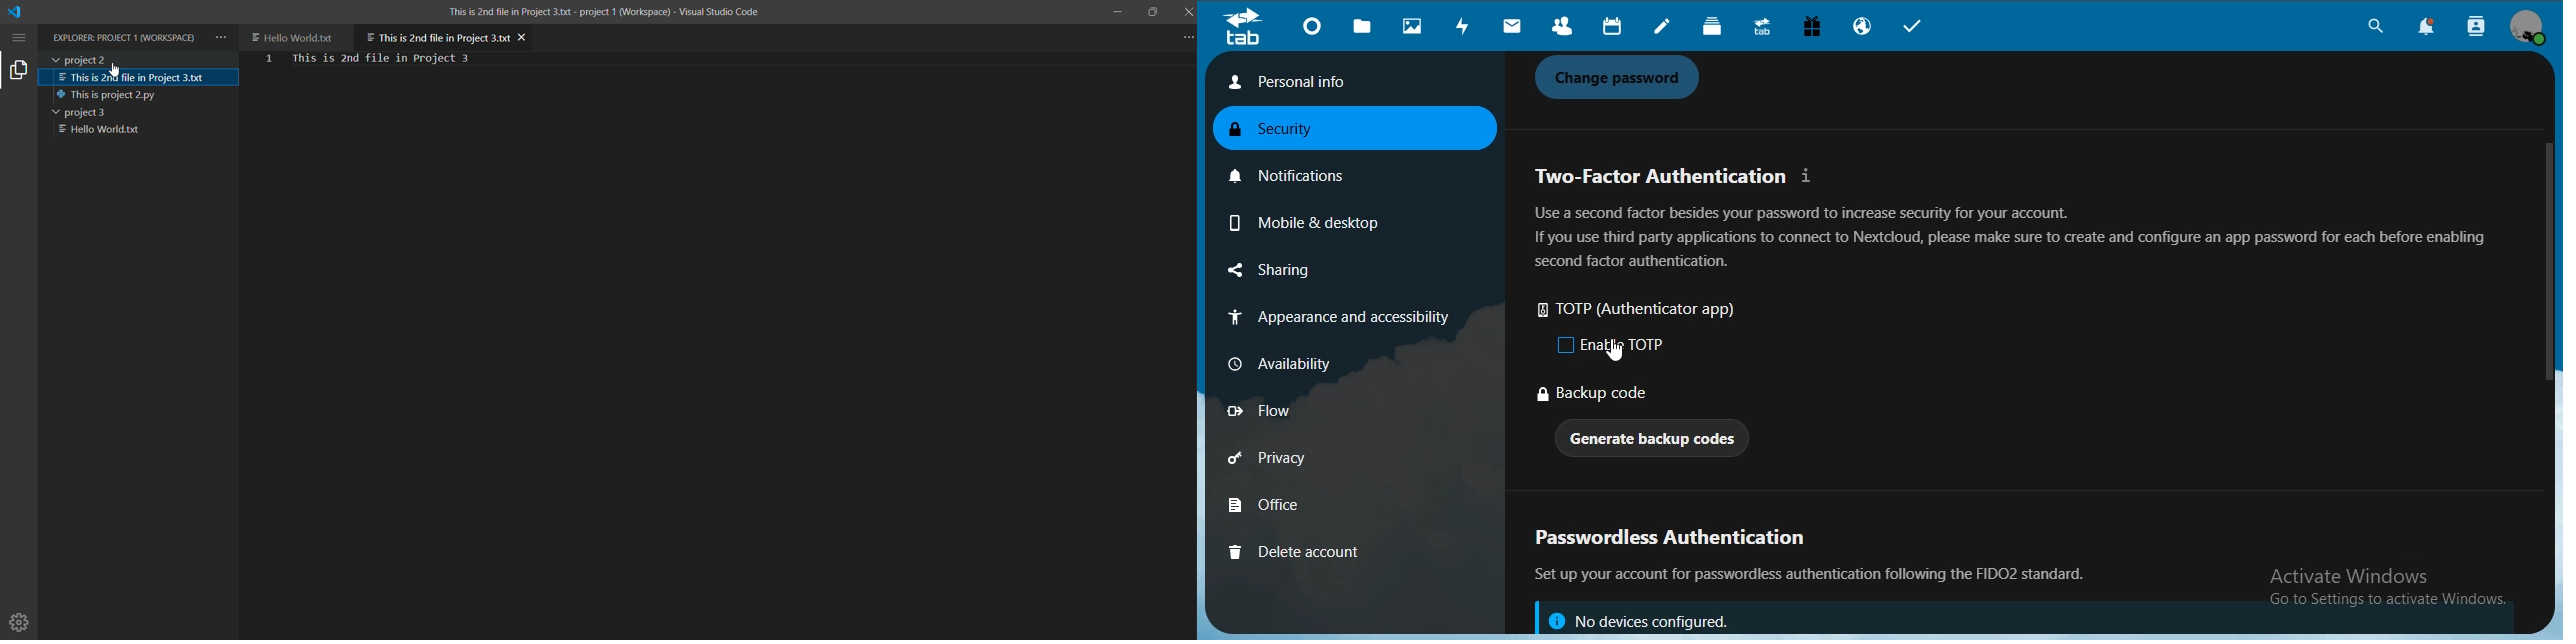 The width and height of the screenshot is (2576, 644). What do you see at coordinates (1655, 441) in the screenshot?
I see `generate backup codes` at bounding box center [1655, 441].